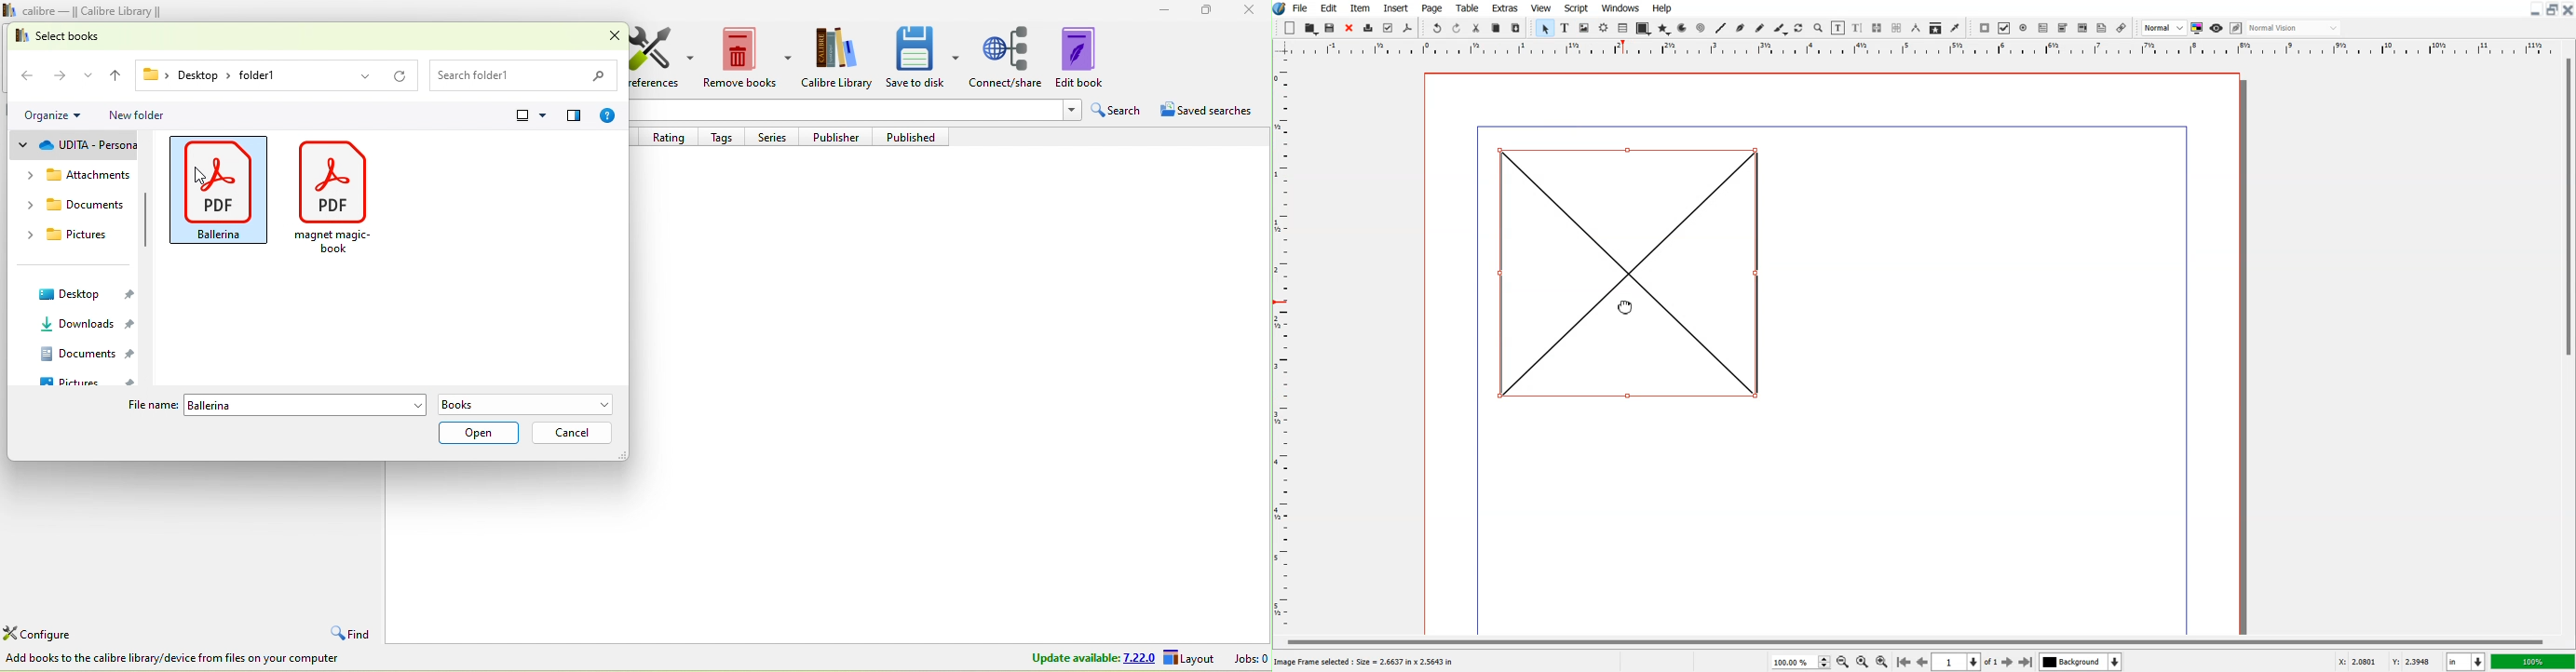 This screenshot has height=672, width=2576. What do you see at coordinates (1285, 346) in the screenshot?
I see `Horizontal Scale` at bounding box center [1285, 346].